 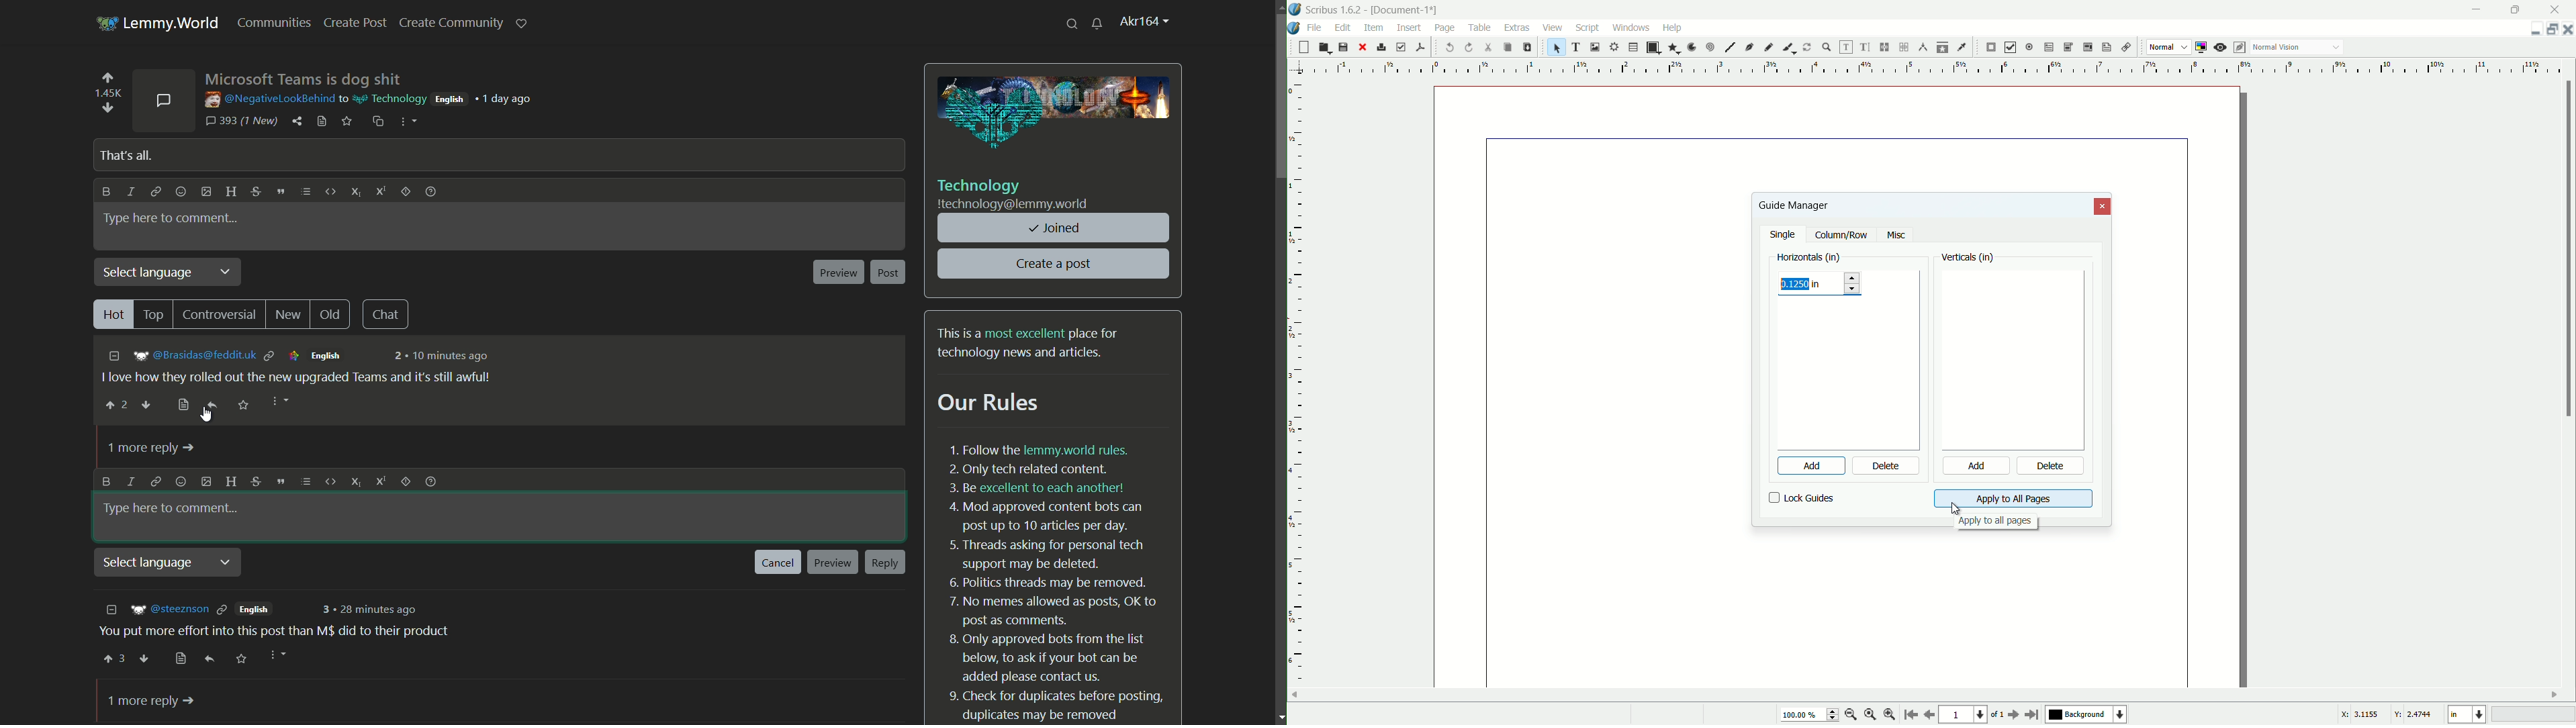 I want to click on comment-1, so click(x=307, y=366).